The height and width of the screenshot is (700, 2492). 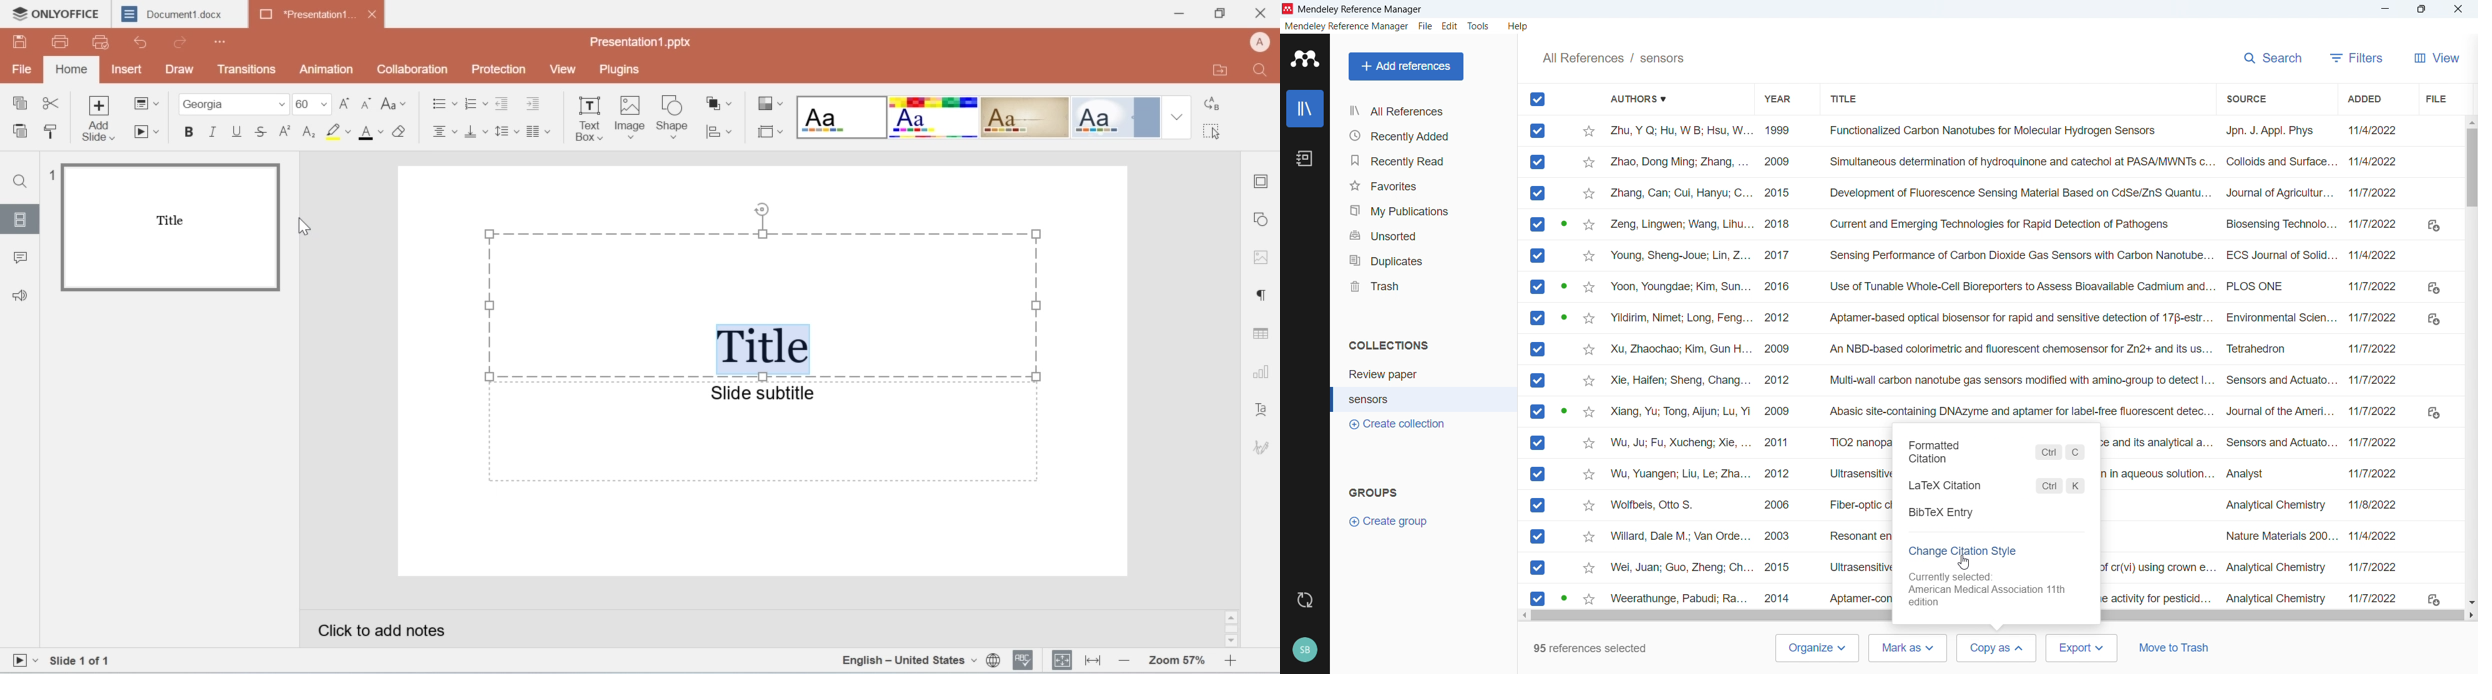 What do you see at coordinates (402, 133) in the screenshot?
I see `erase ` at bounding box center [402, 133].